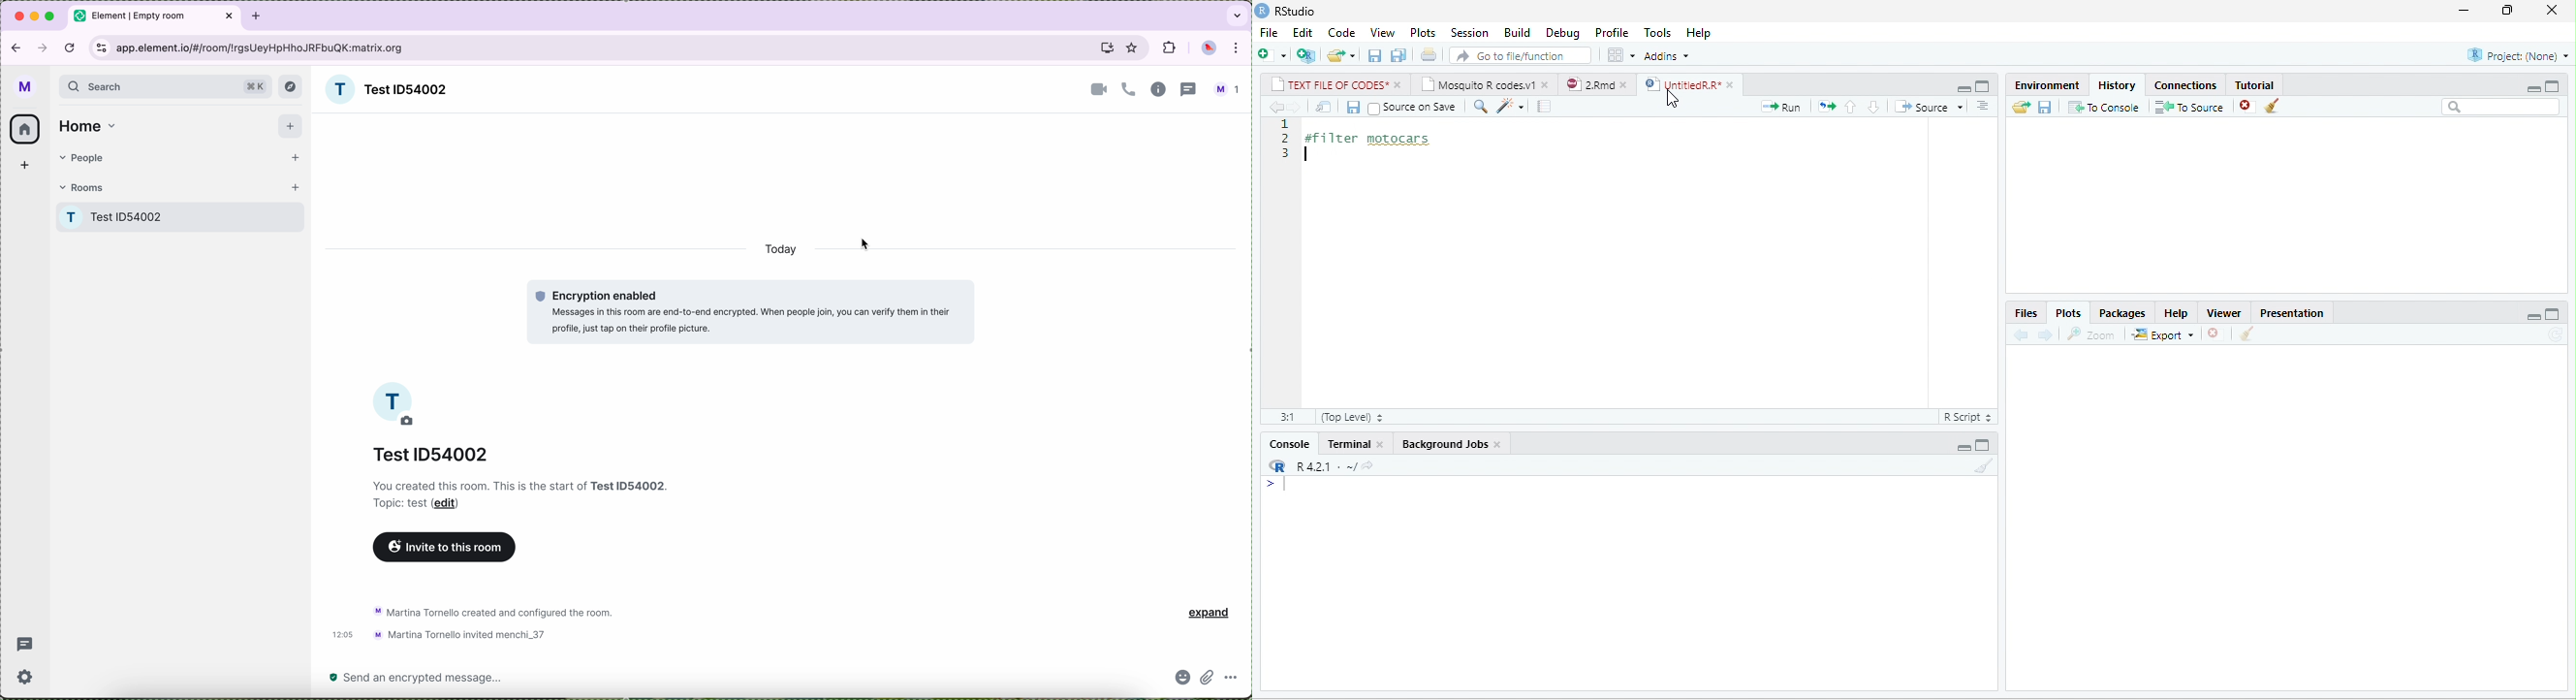 Image resolution: width=2576 pixels, height=700 pixels. Describe the element at coordinates (1346, 443) in the screenshot. I see `Terminal` at that location.